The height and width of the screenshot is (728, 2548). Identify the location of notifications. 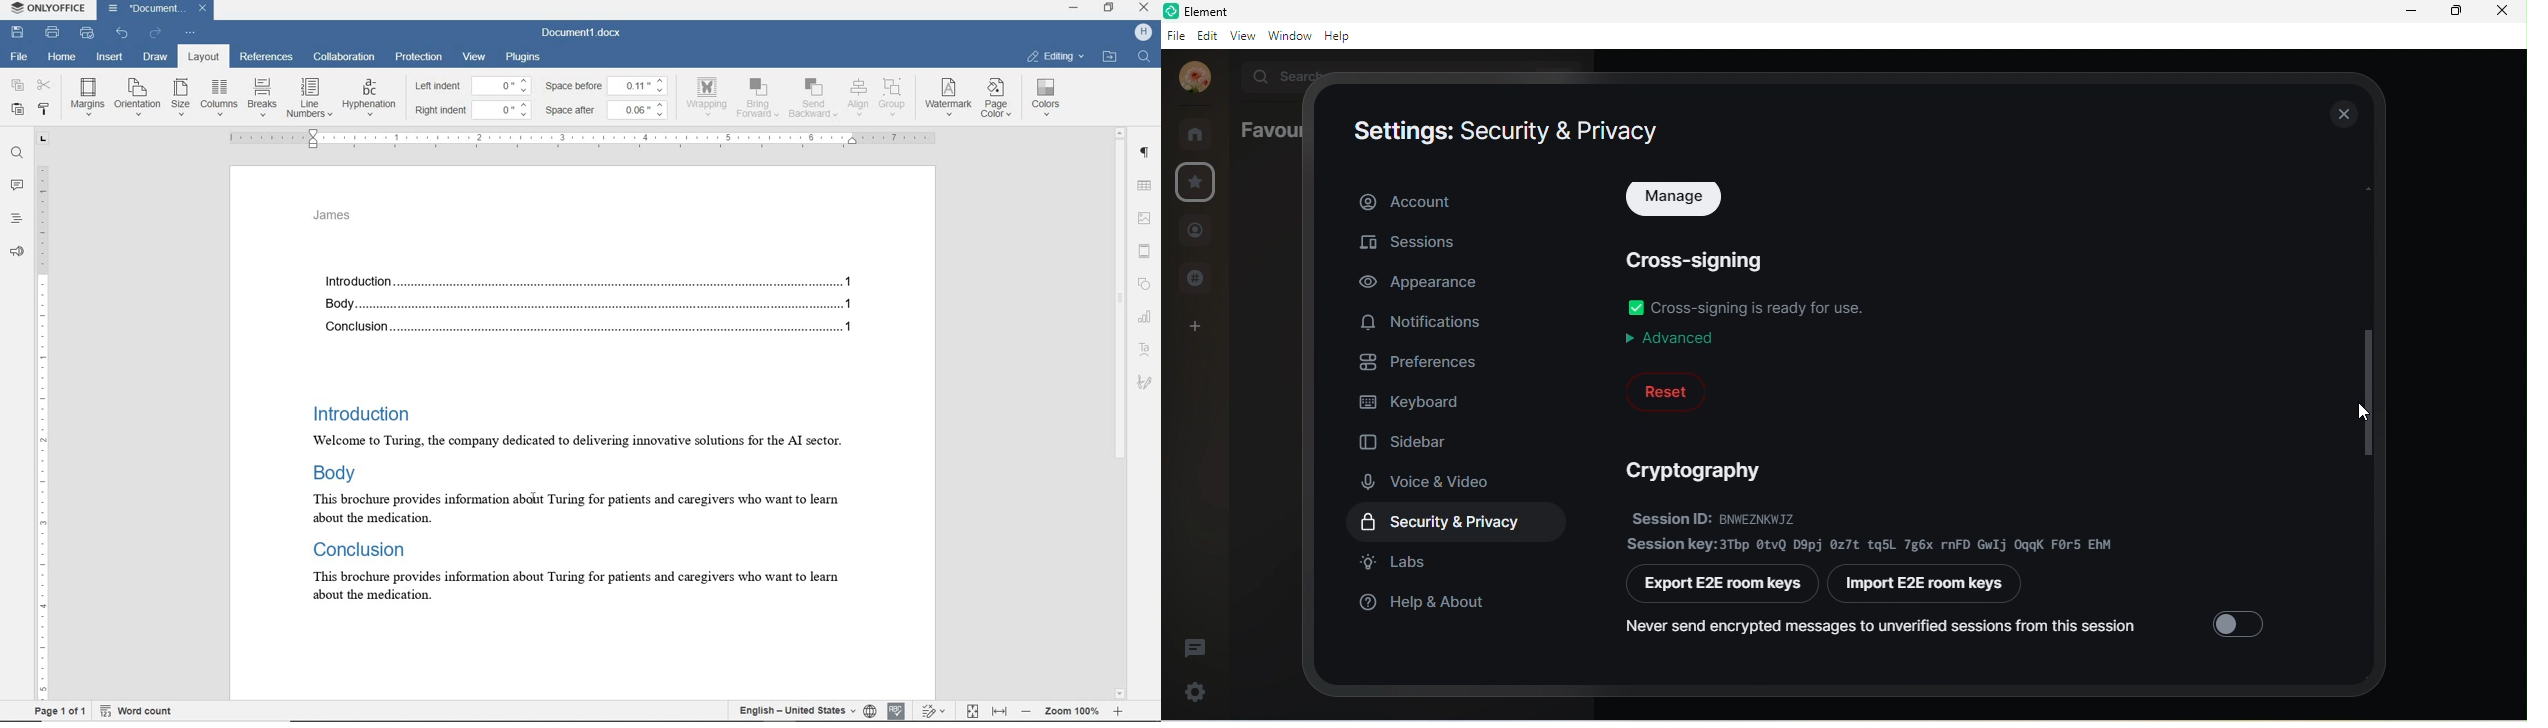
(1427, 323).